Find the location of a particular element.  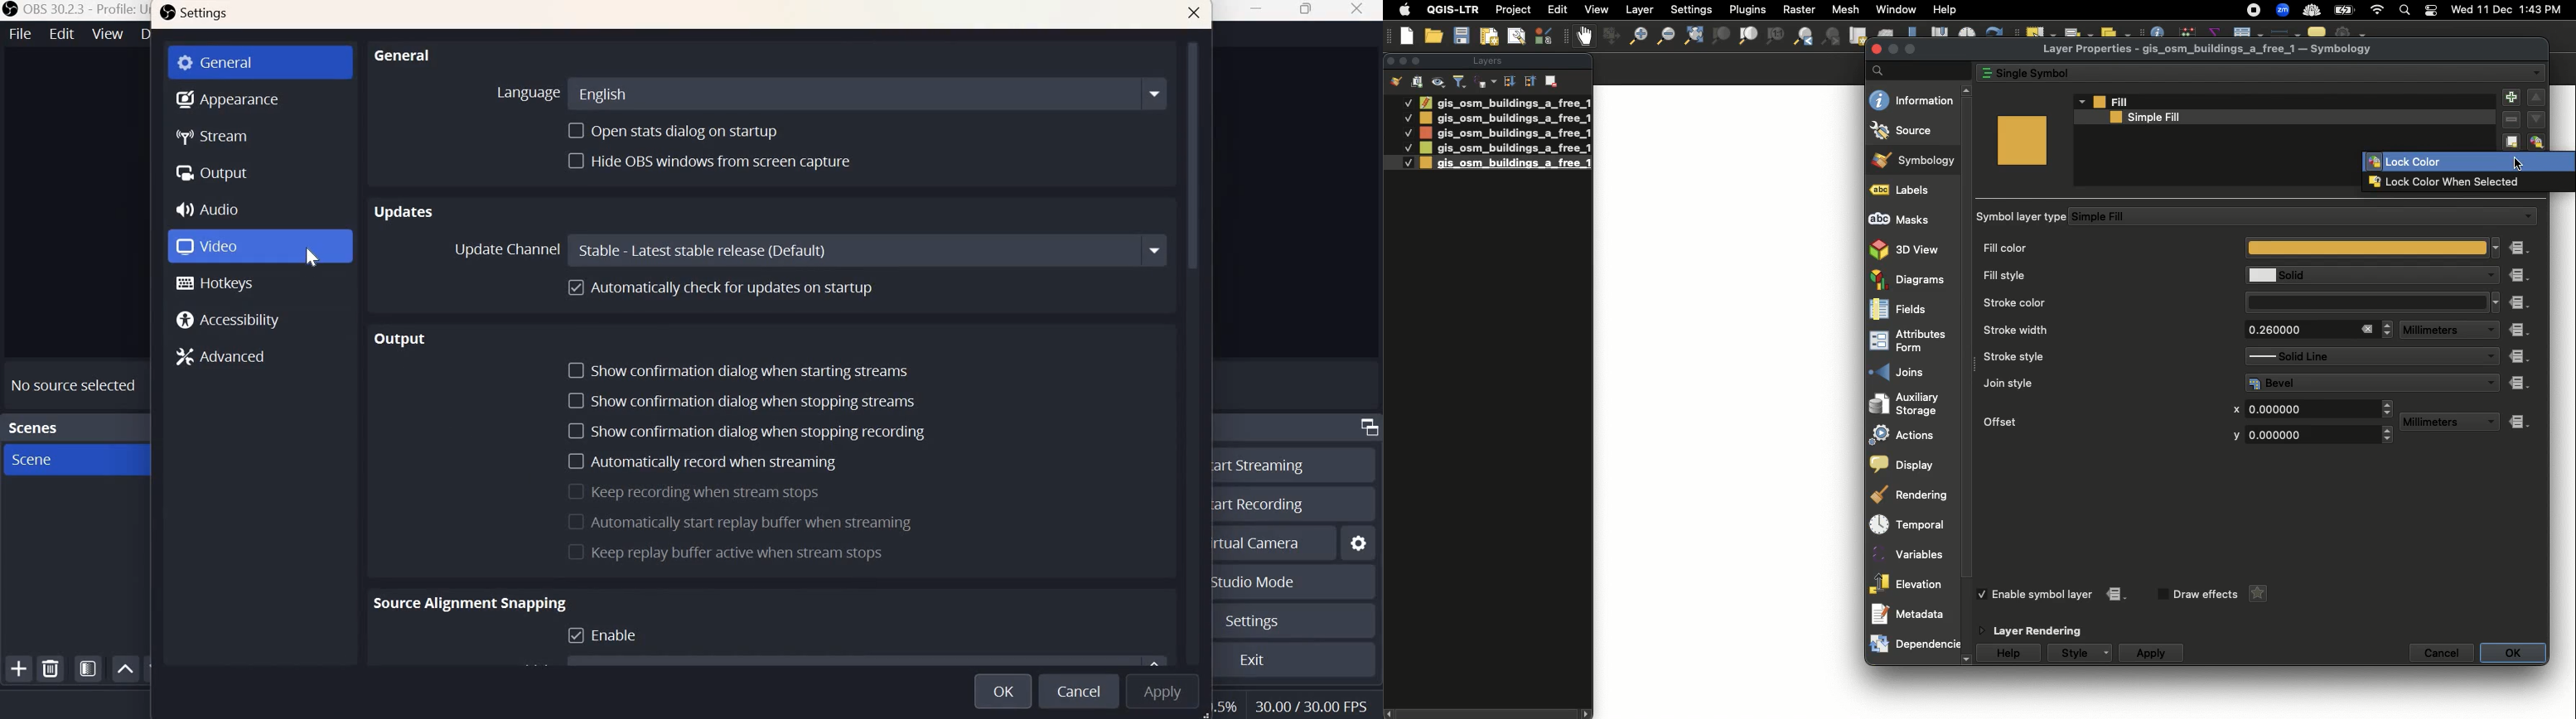

Drop down is located at coordinates (2389, 408).